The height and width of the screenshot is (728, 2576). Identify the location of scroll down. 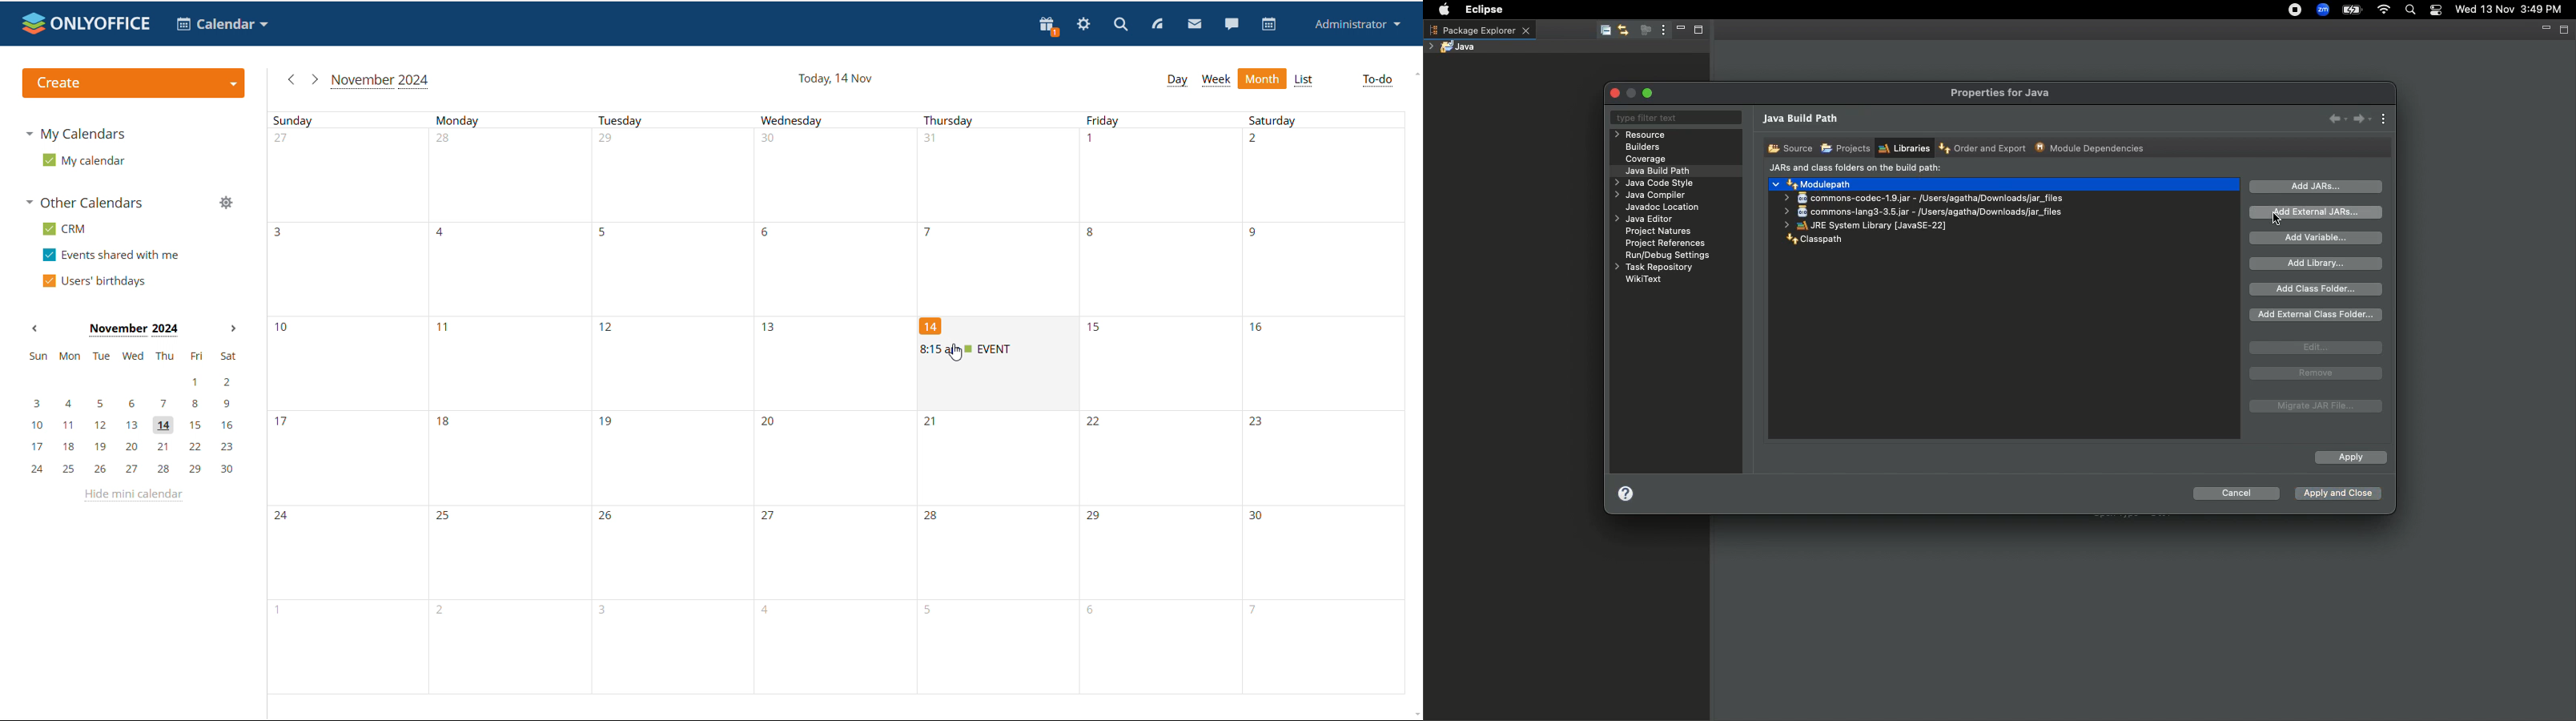
(1415, 715).